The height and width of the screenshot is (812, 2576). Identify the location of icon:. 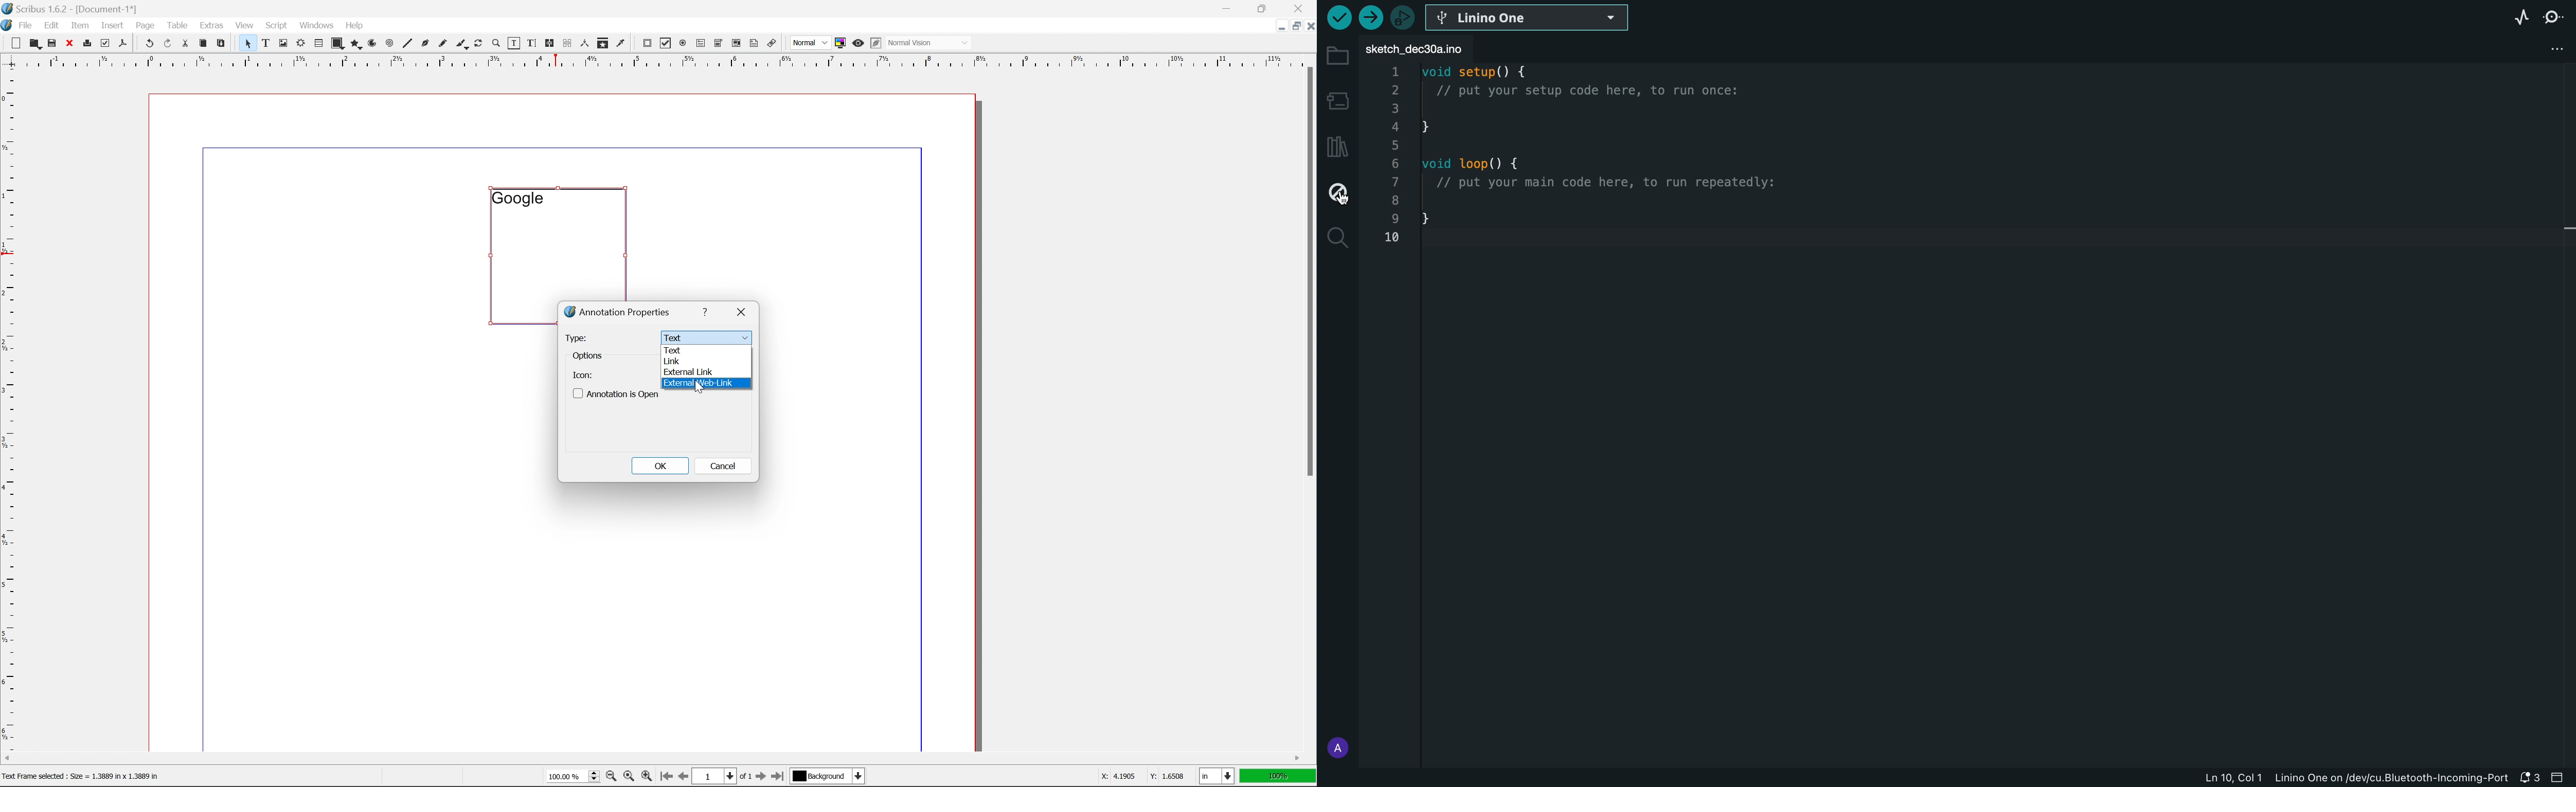
(583, 374).